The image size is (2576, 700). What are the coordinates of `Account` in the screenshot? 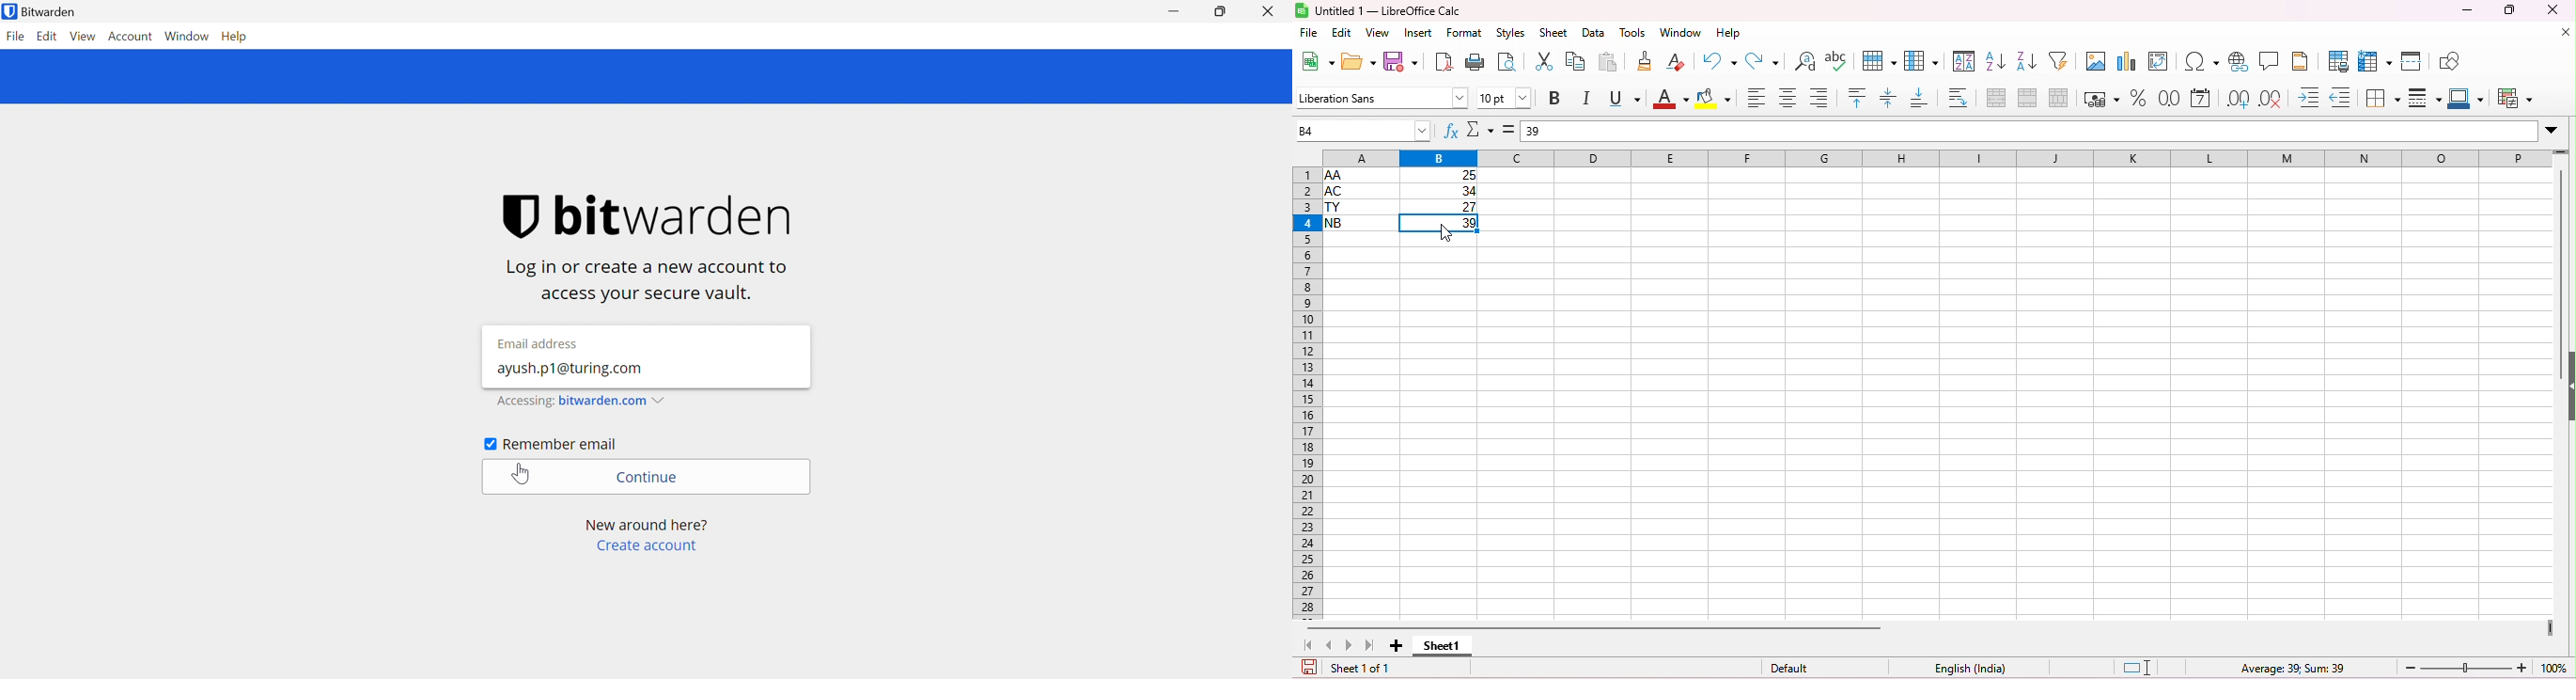 It's located at (130, 36).